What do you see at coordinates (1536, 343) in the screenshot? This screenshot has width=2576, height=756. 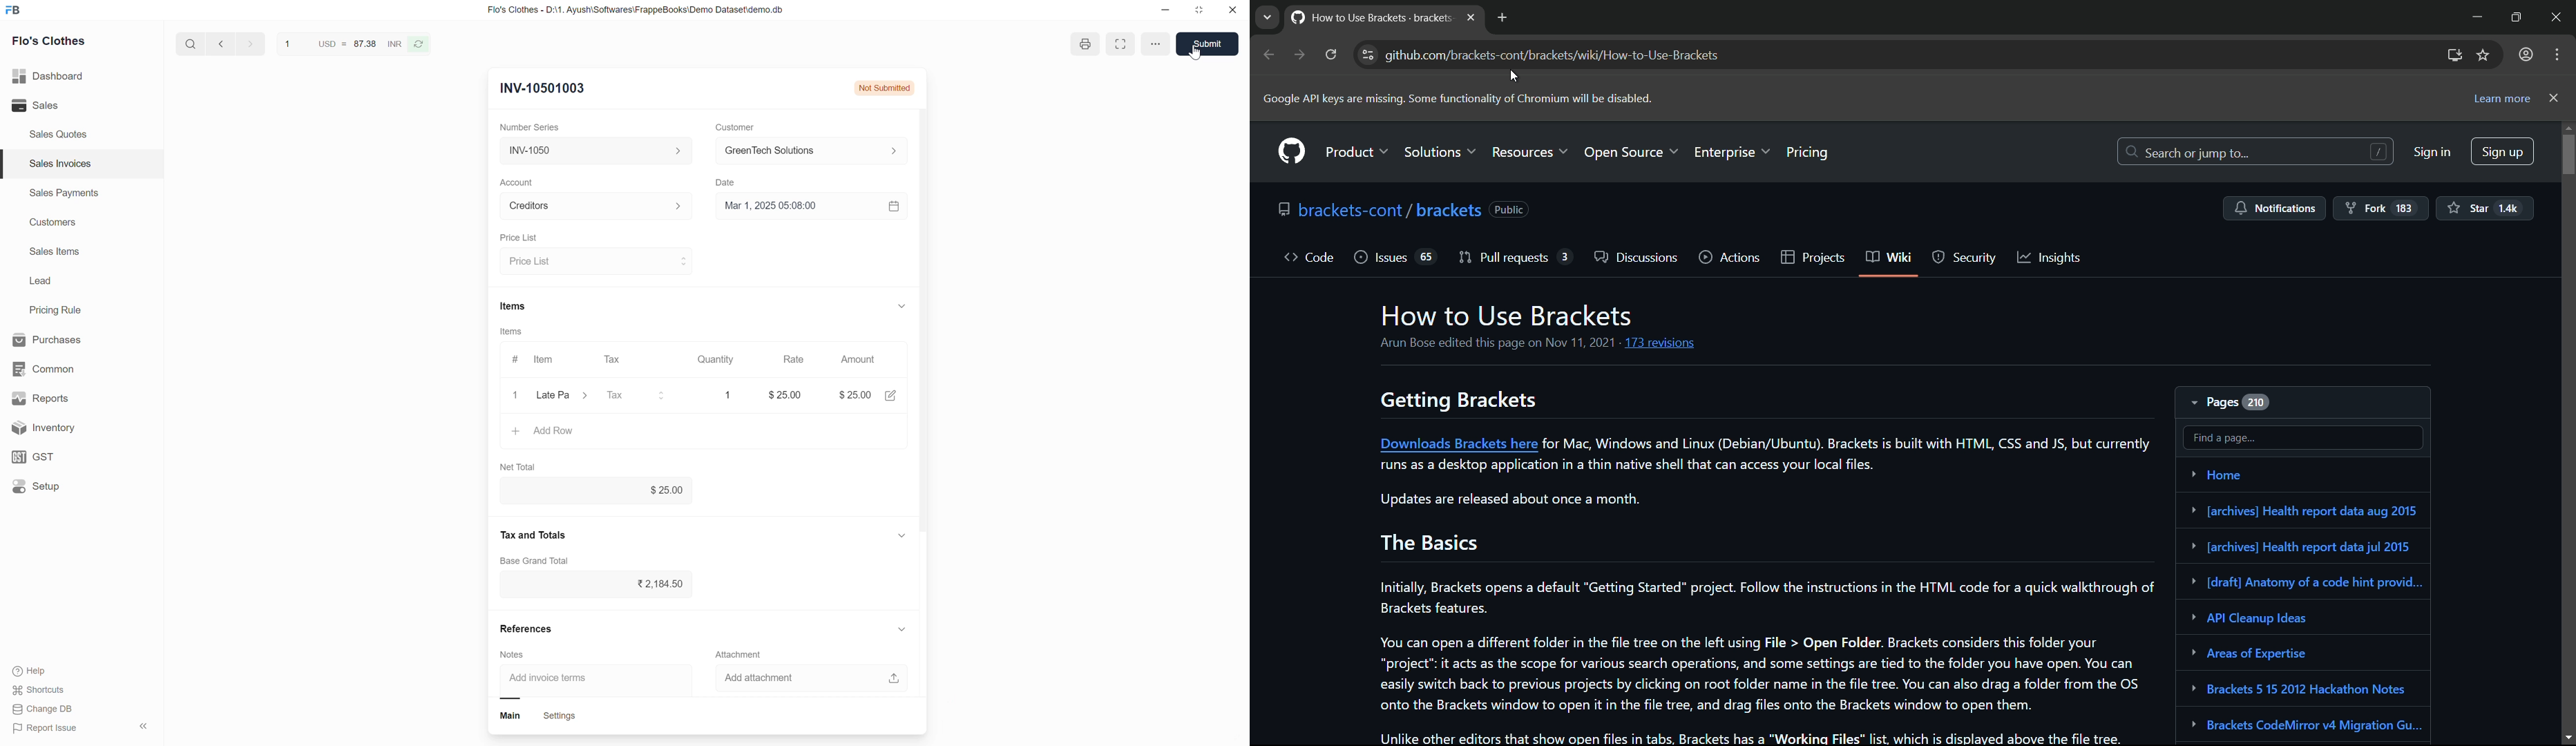 I see `Arun Bose edited this page on Nov 11, 2021 - 173 revisions` at bounding box center [1536, 343].